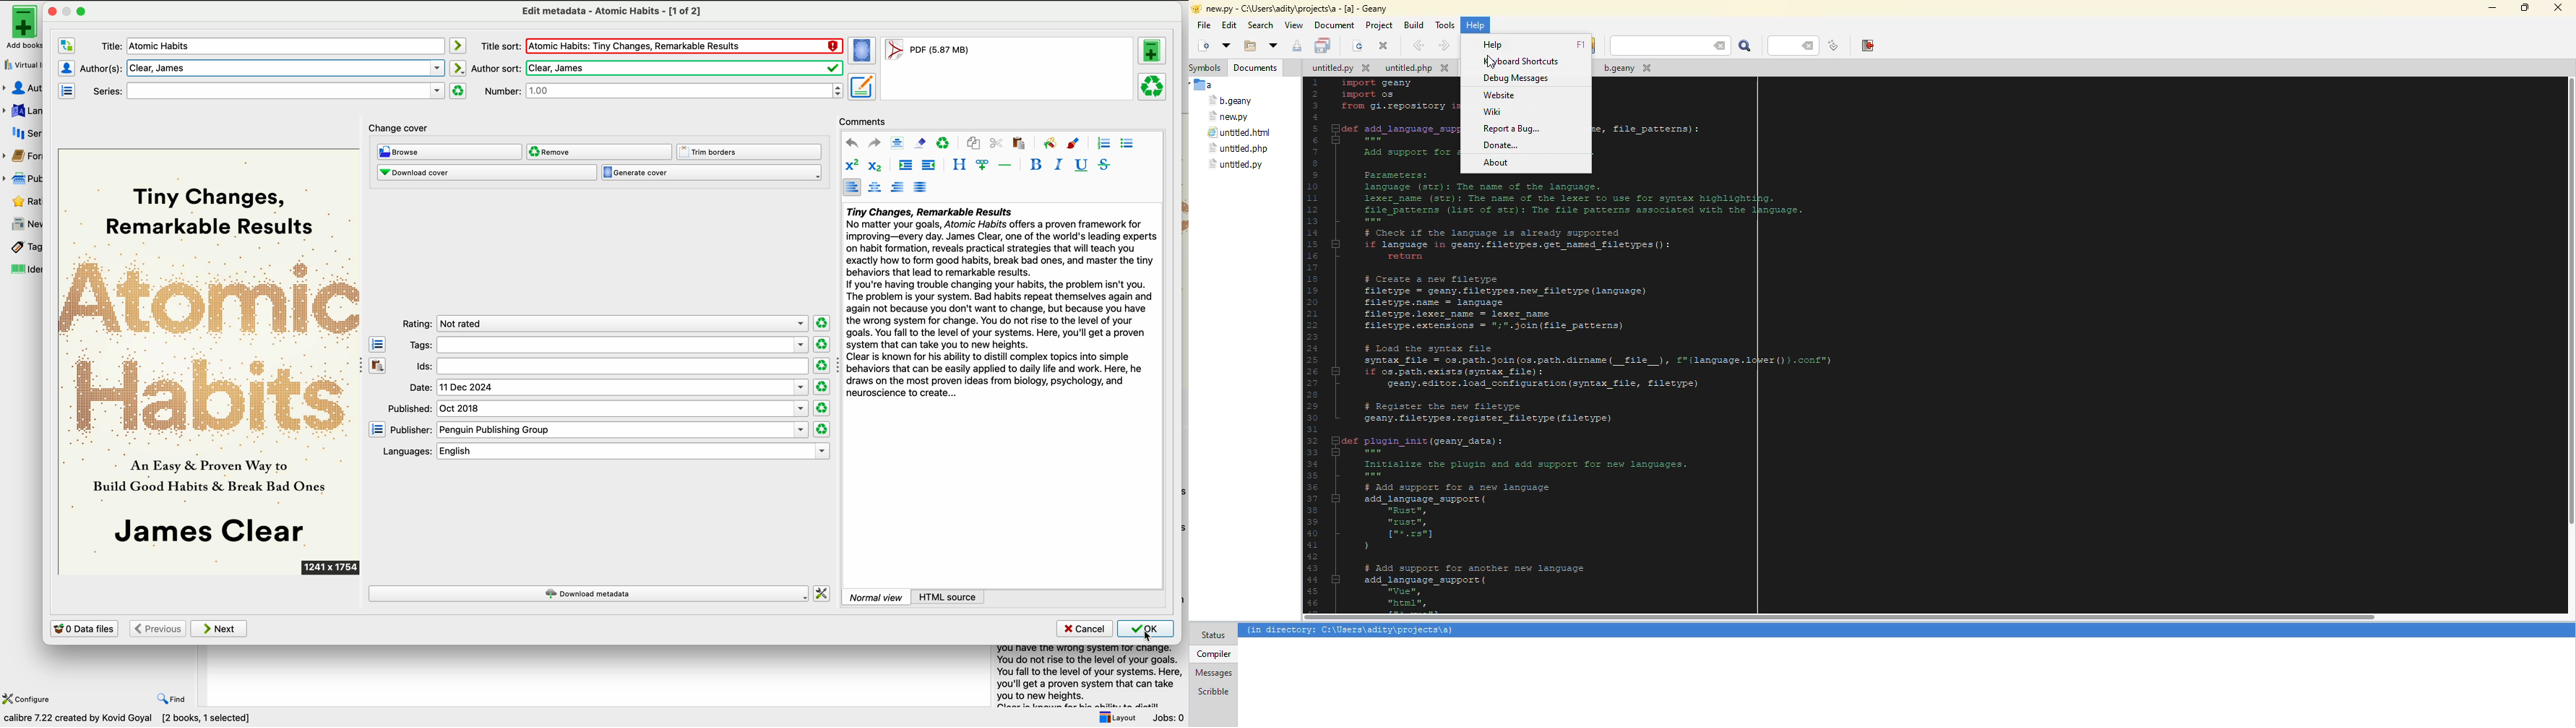 This screenshot has width=2576, height=728. What do you see at coordinates (220, 629) in the screenshot?
I see `next button` at bounding box center [220, 629].